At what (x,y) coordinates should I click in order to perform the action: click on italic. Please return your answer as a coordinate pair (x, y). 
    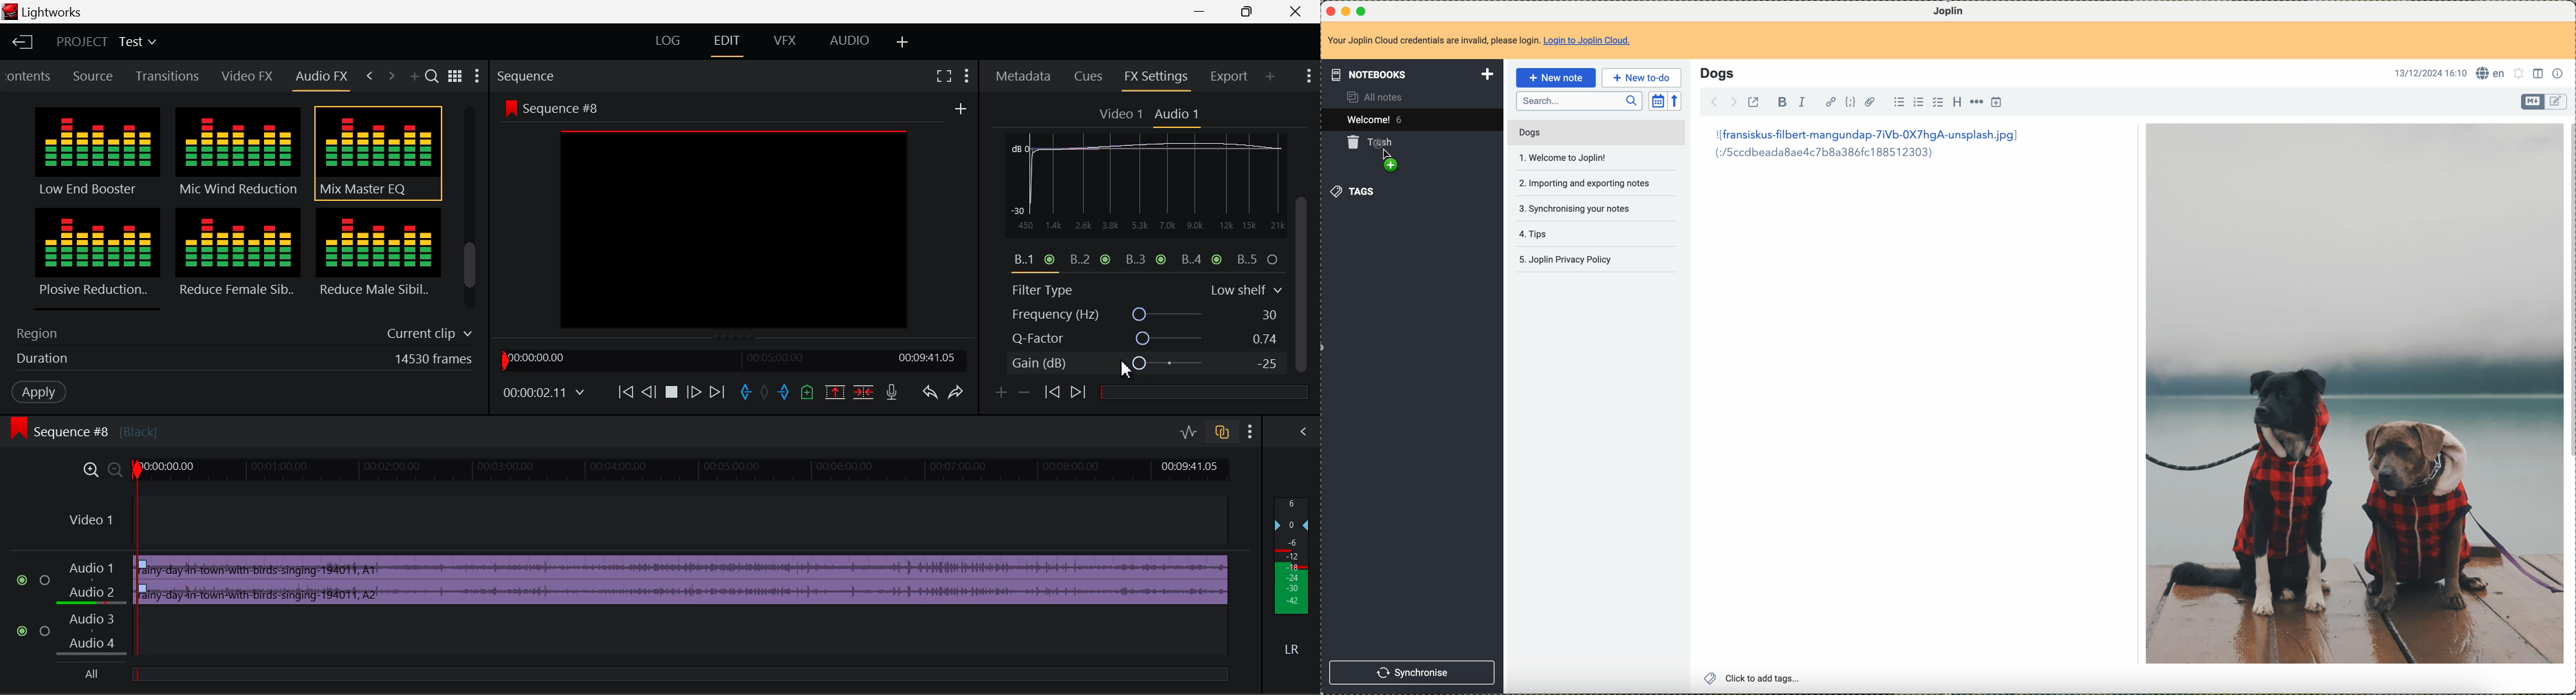
    Looking at the image, I should click on (1801, 102).